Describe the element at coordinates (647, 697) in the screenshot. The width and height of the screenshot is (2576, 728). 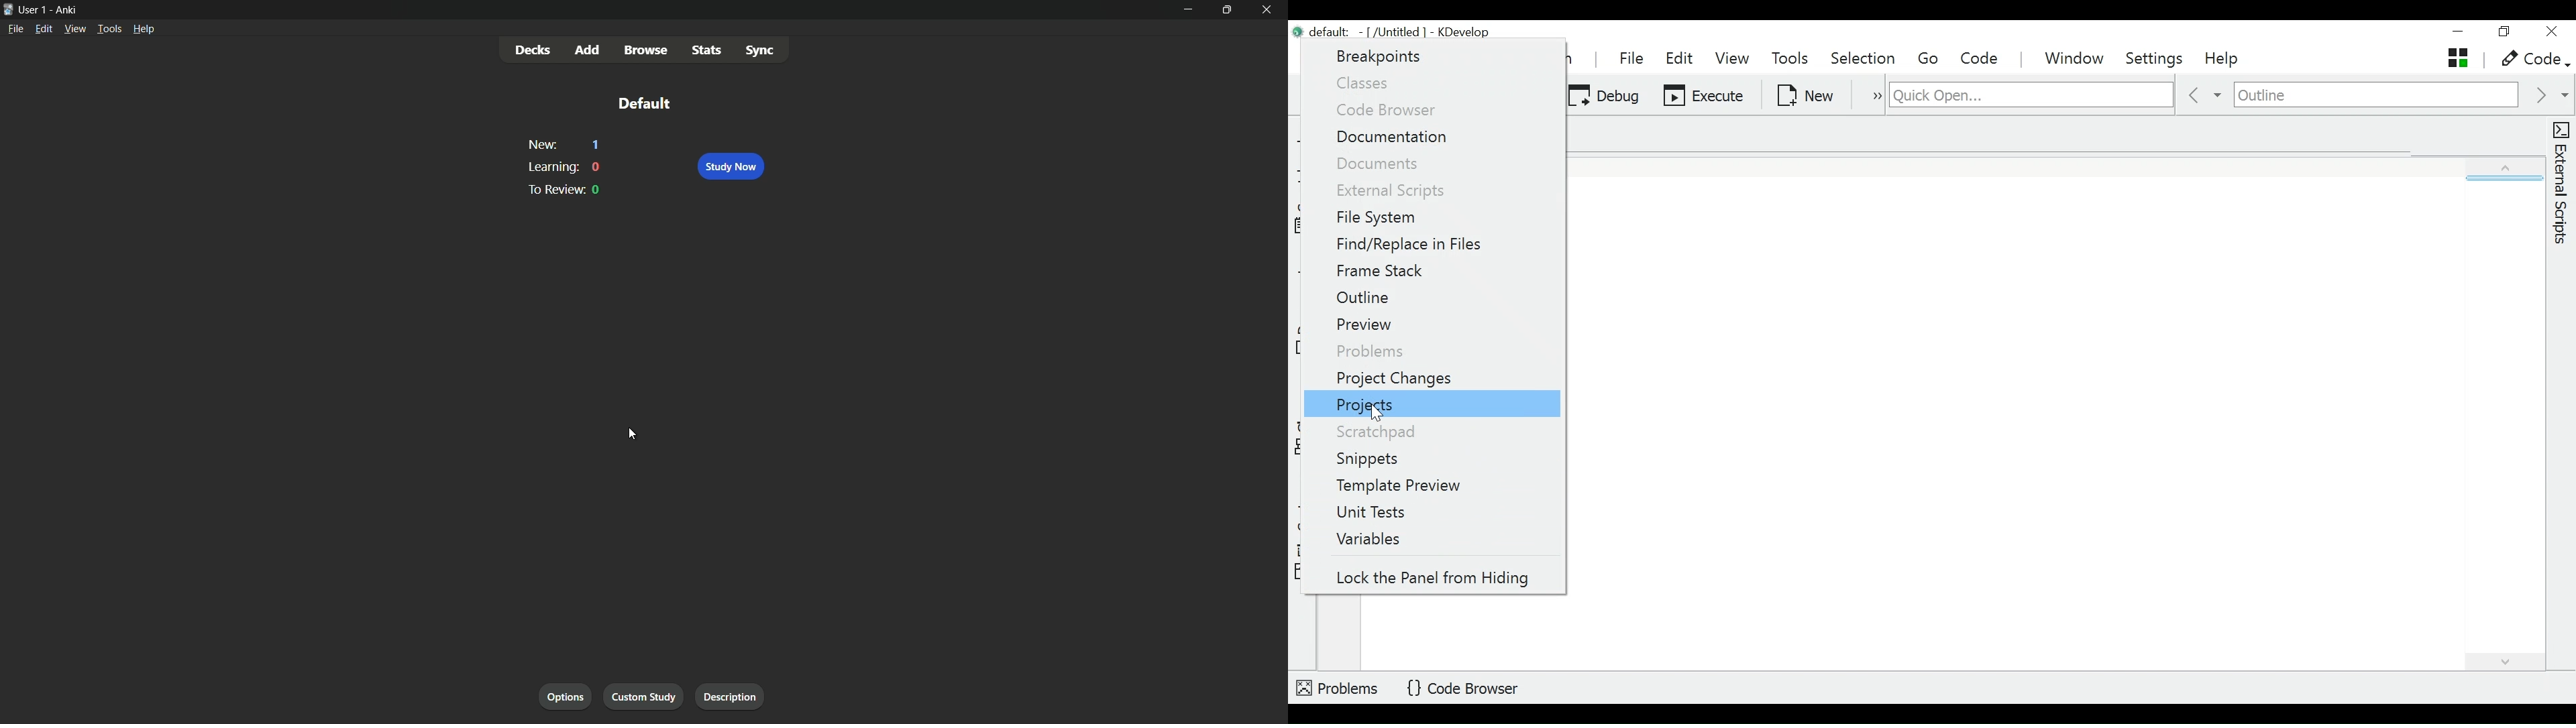
I see `custom study` at that location.